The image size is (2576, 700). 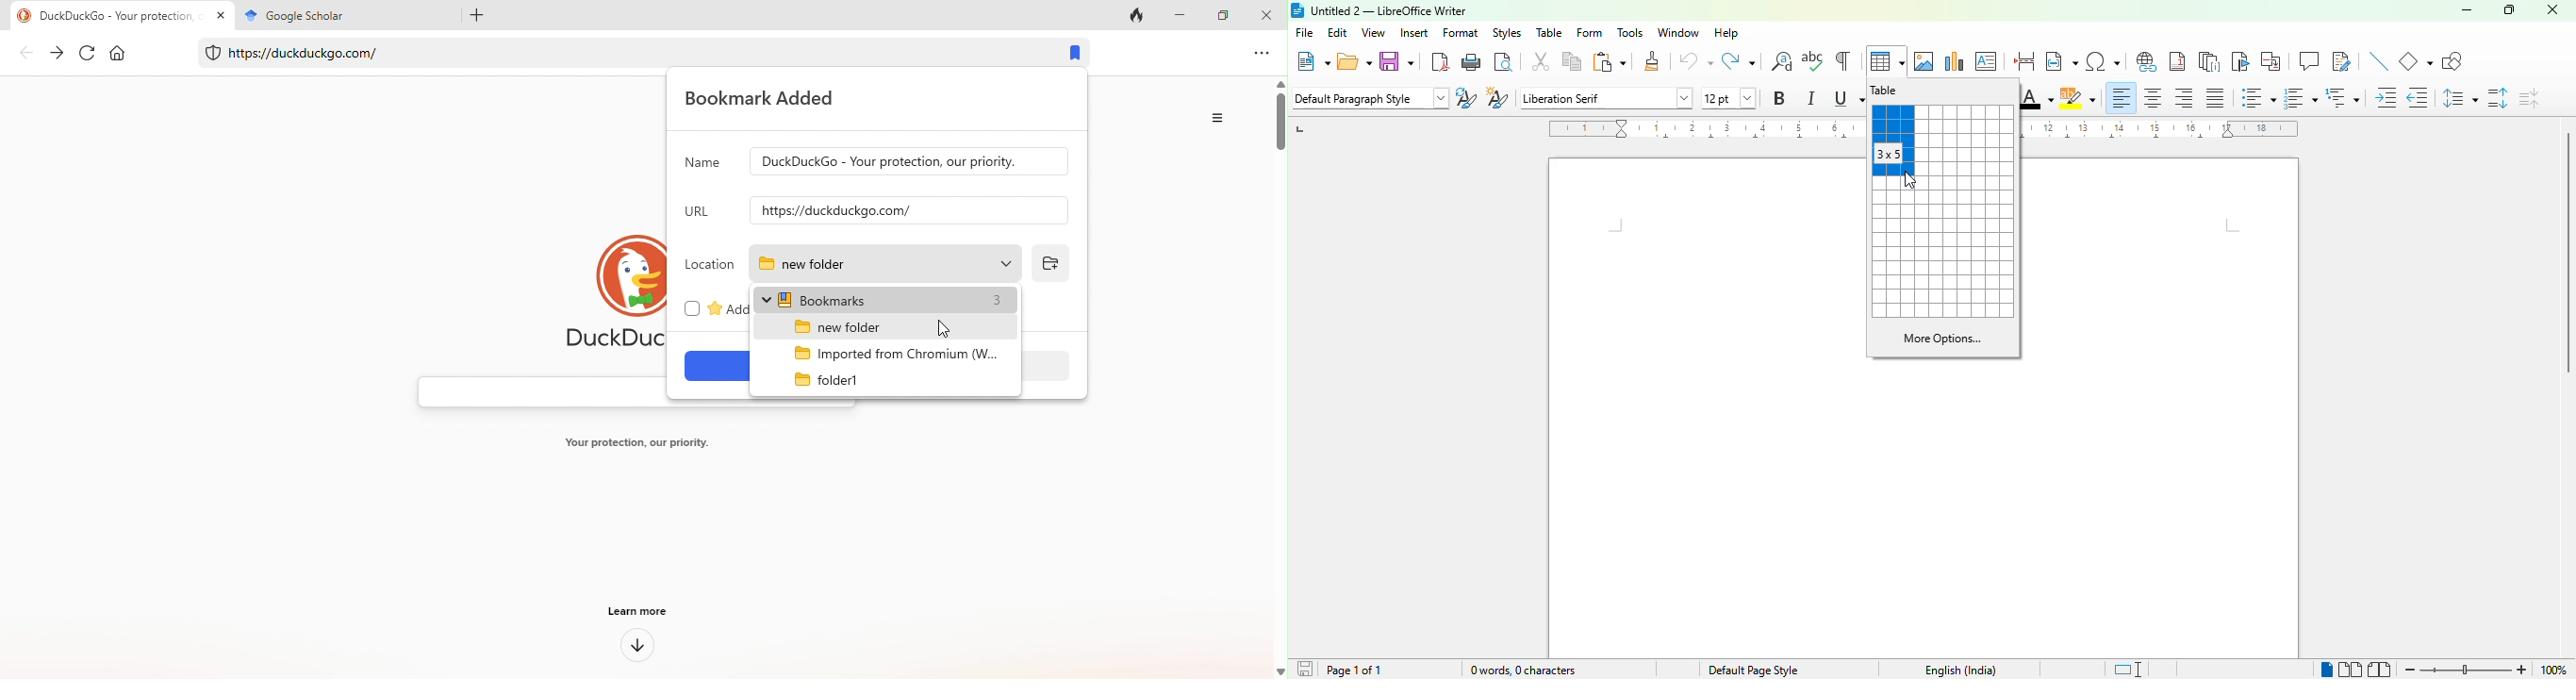 What do you see at coordinates (2520, 671) in the screenshot?
I see `zoom in` at bounding box center [2520, 671].